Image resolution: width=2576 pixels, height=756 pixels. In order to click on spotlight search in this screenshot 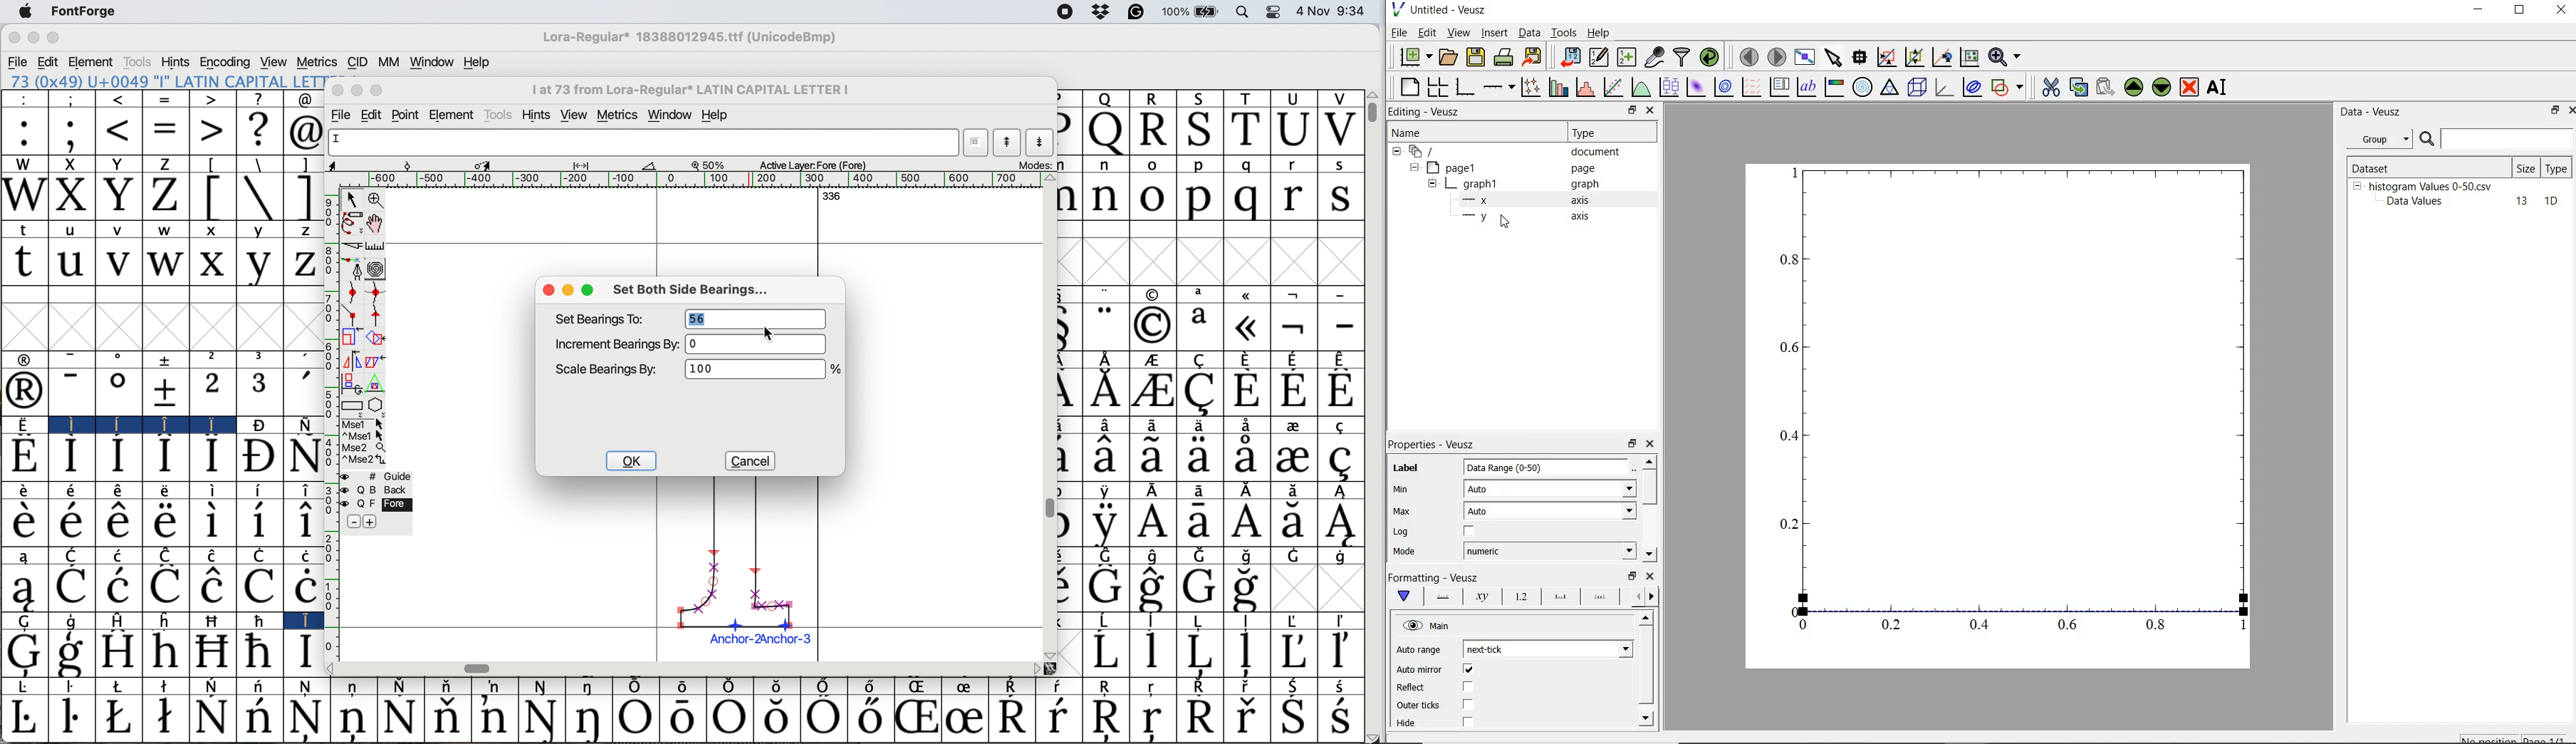, I will do `click(1242, 13)`.